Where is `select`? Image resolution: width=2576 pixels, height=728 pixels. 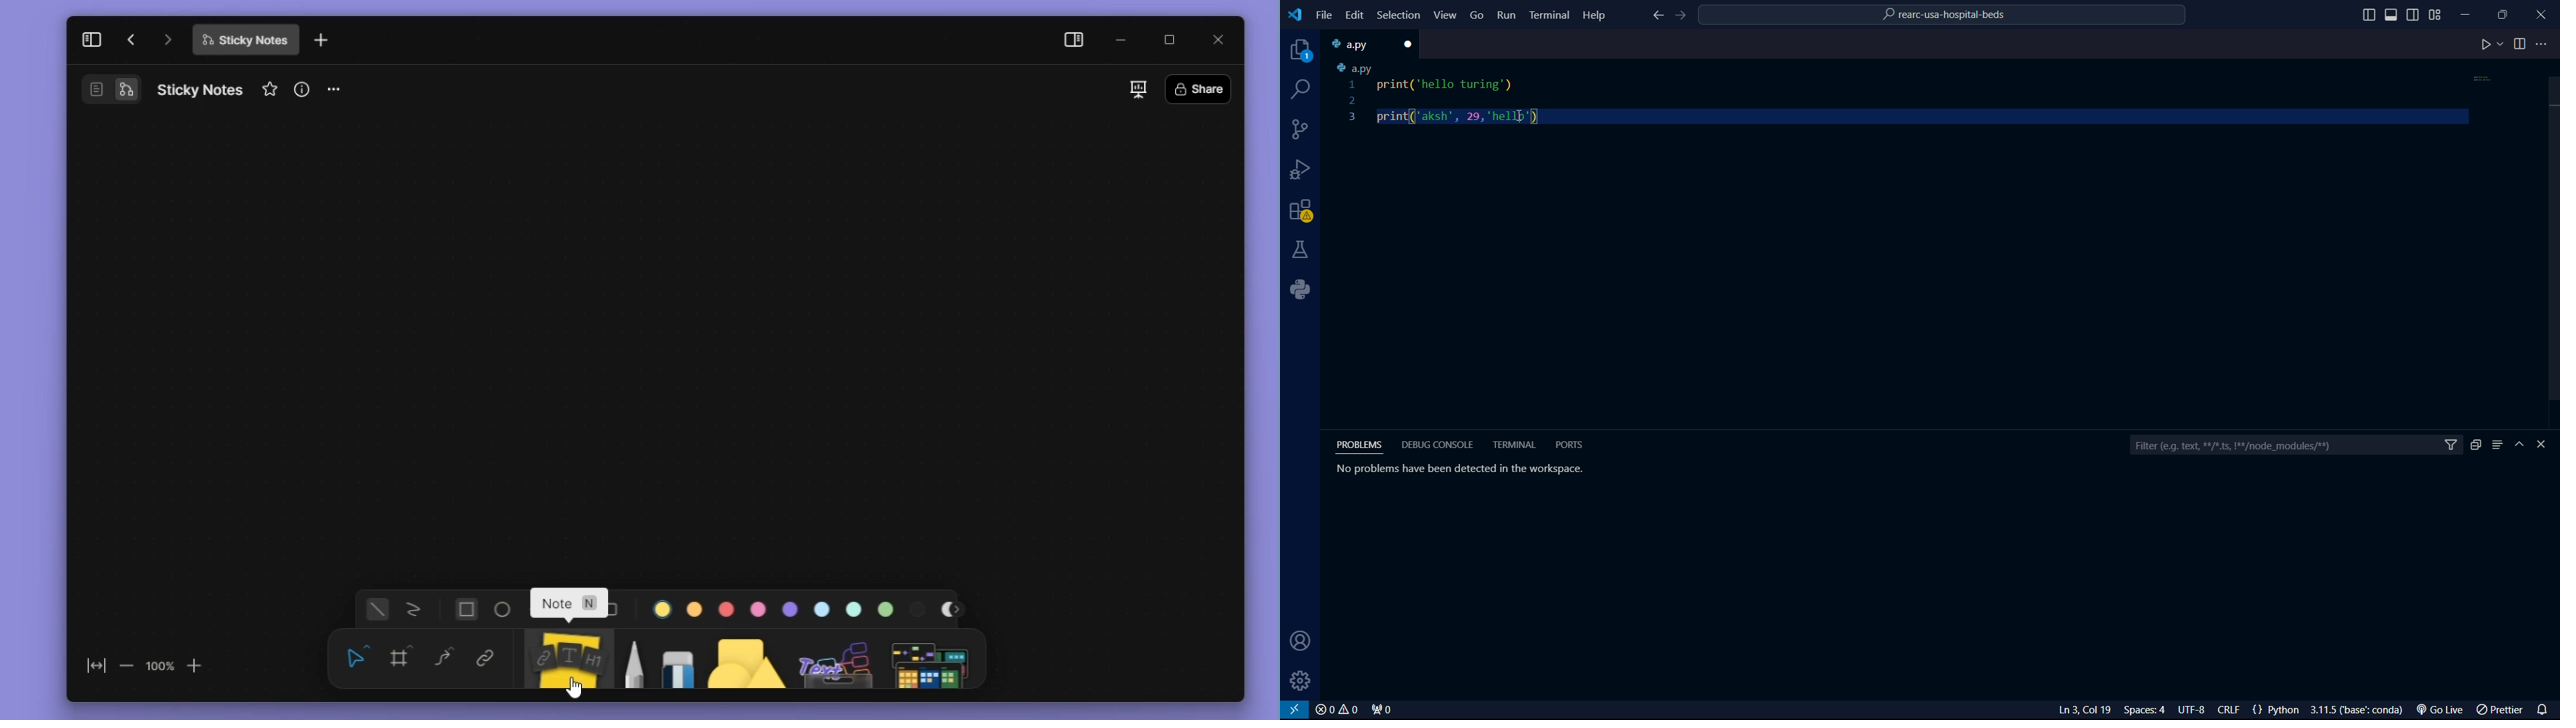 select is located at coordinates (356, 659).